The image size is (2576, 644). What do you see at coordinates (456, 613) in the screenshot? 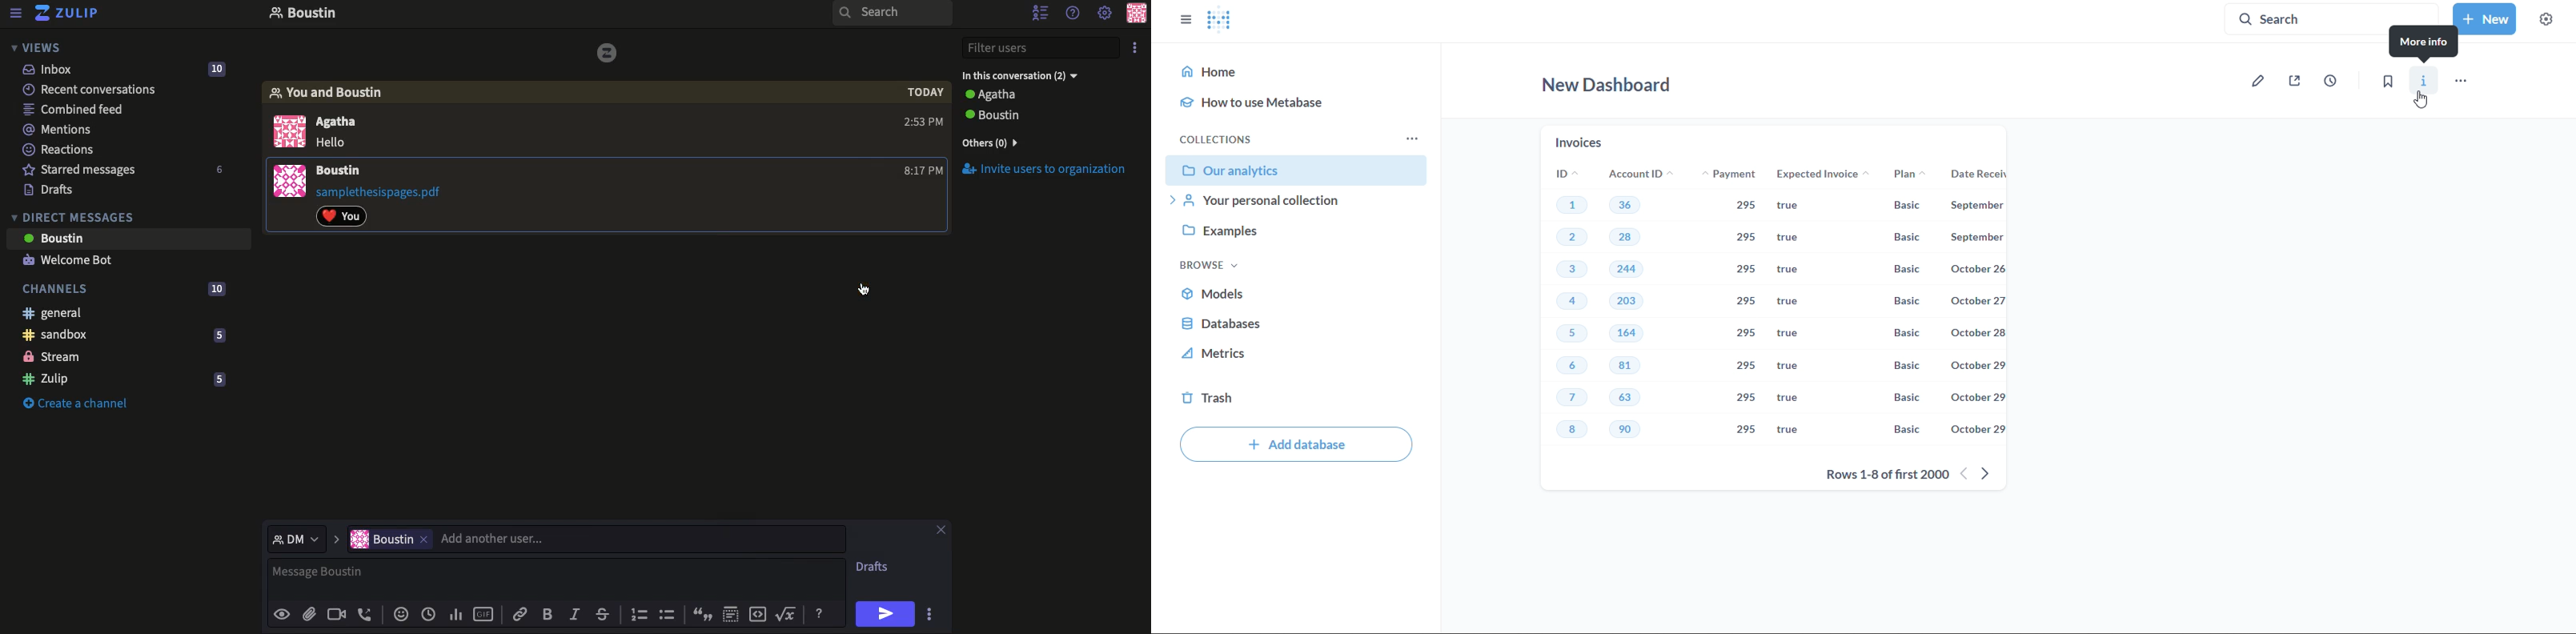
I see `Chart` at bounding box center [456, 613].